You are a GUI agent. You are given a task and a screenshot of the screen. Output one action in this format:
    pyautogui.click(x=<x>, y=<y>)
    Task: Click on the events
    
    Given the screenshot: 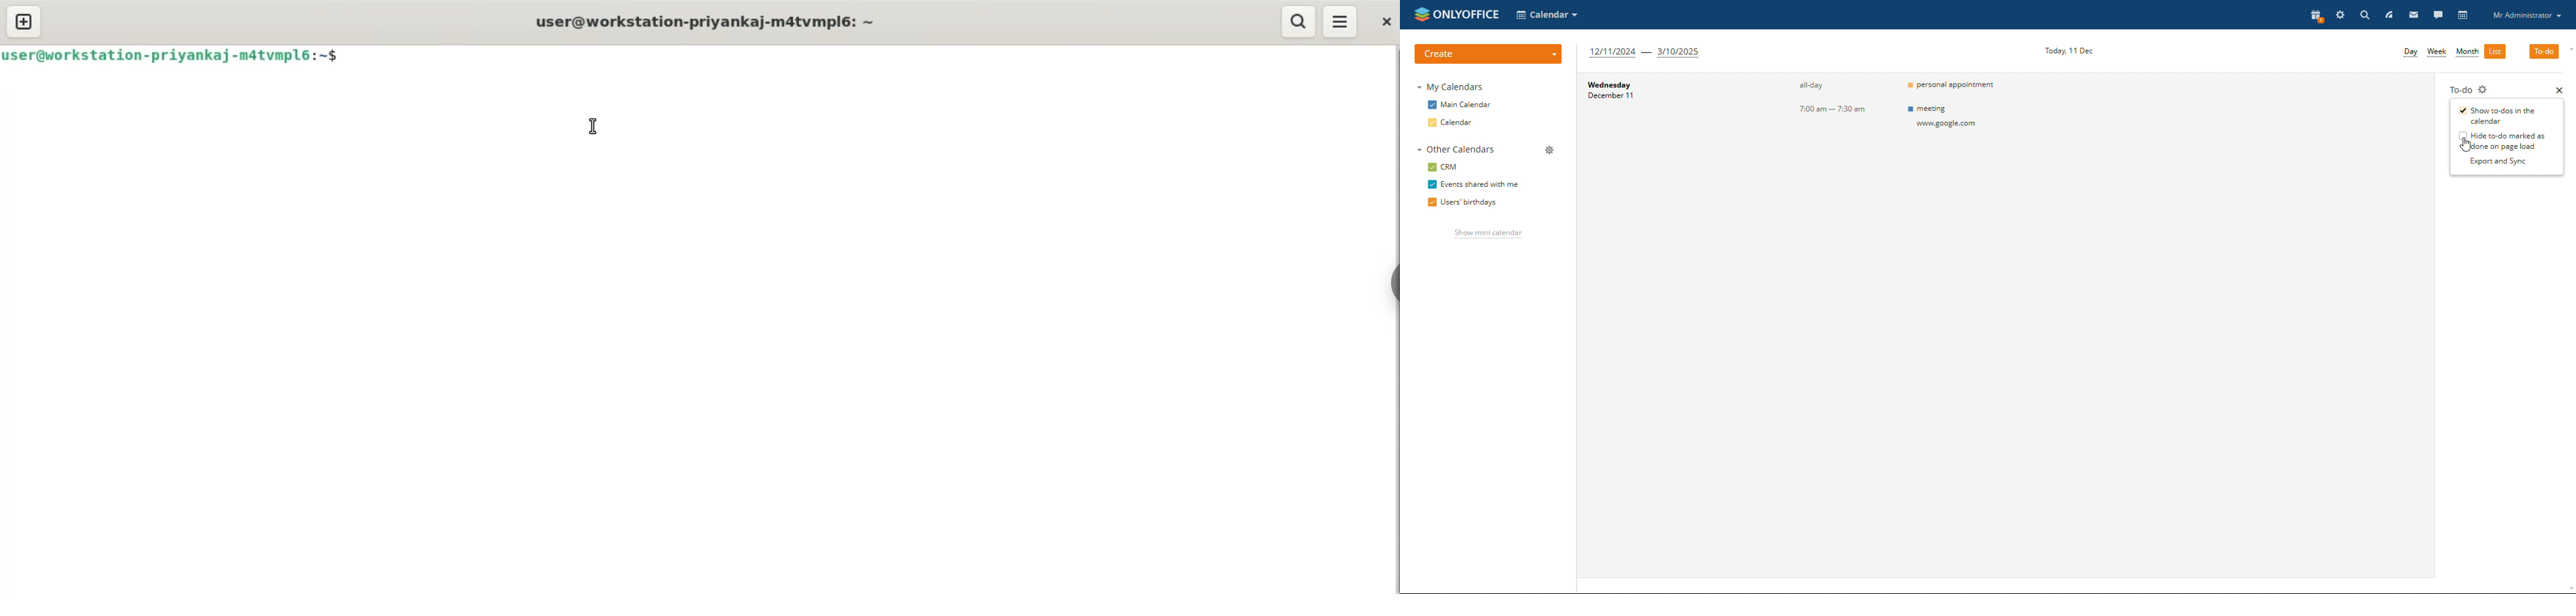 What is the action you would take?
    pyautogui.click(x=1961, y=86)
    